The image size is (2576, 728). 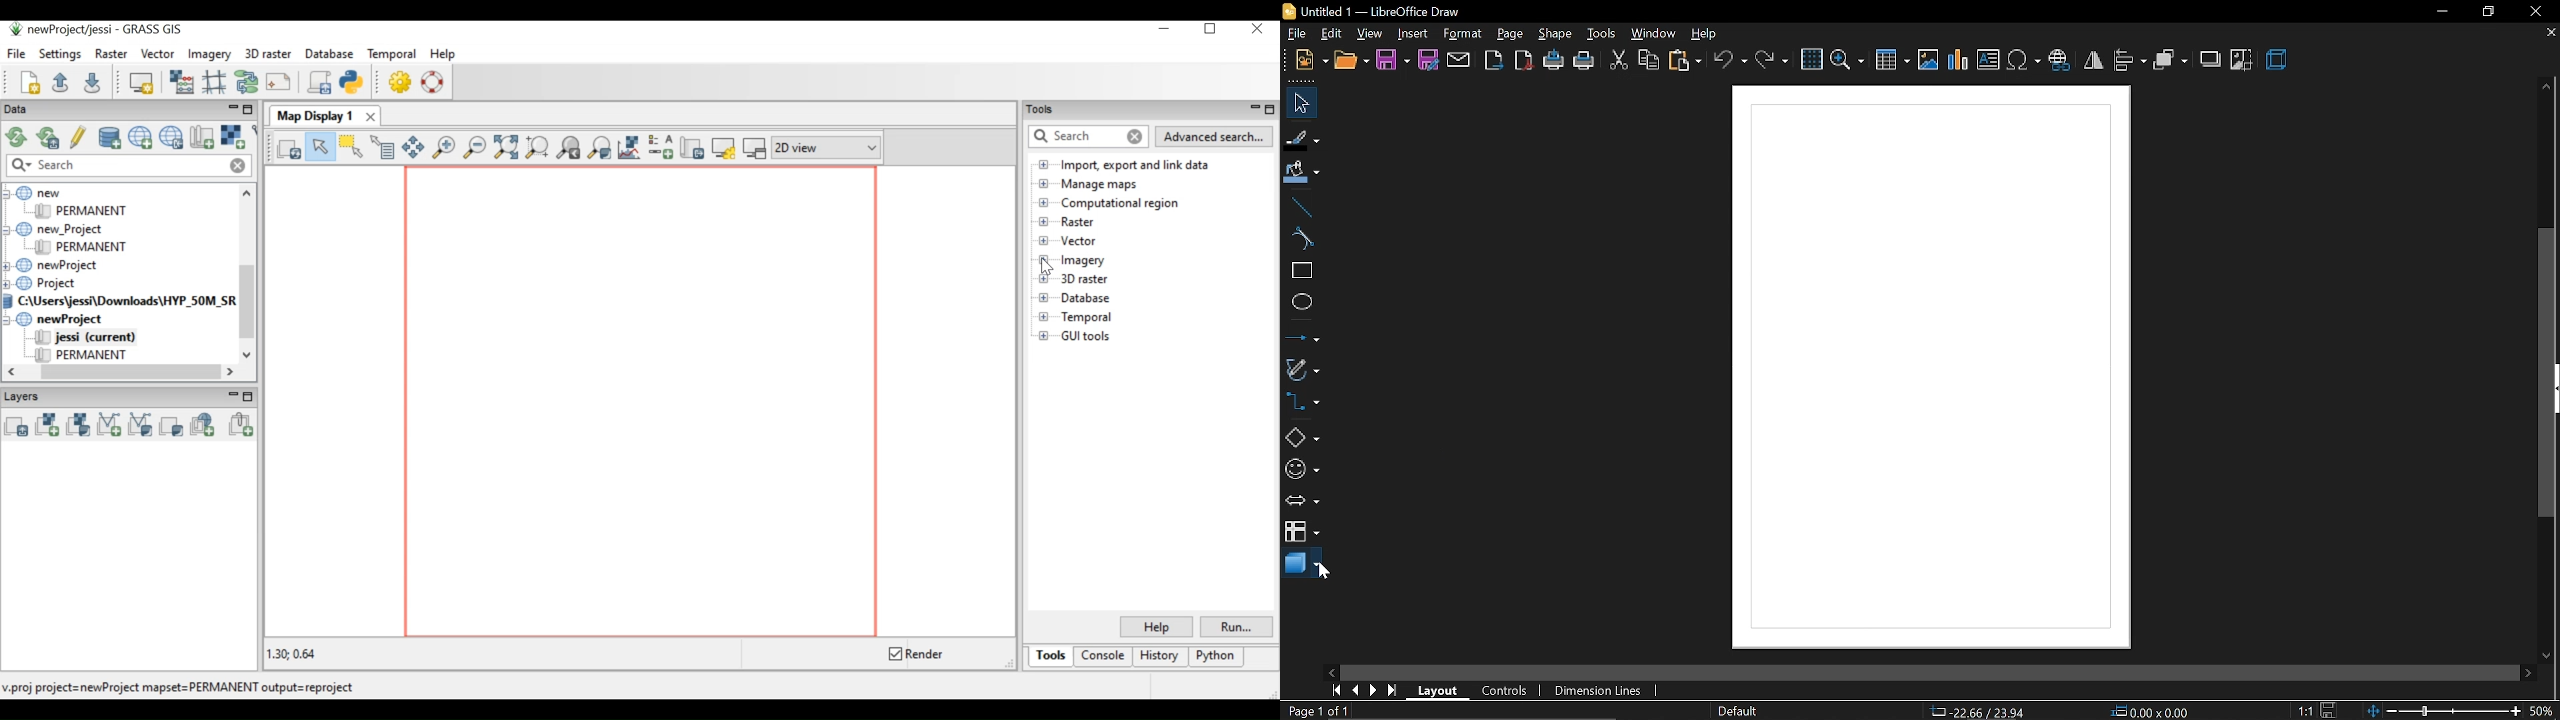 I want to click on rectangle, so click(x=1299, y=270).